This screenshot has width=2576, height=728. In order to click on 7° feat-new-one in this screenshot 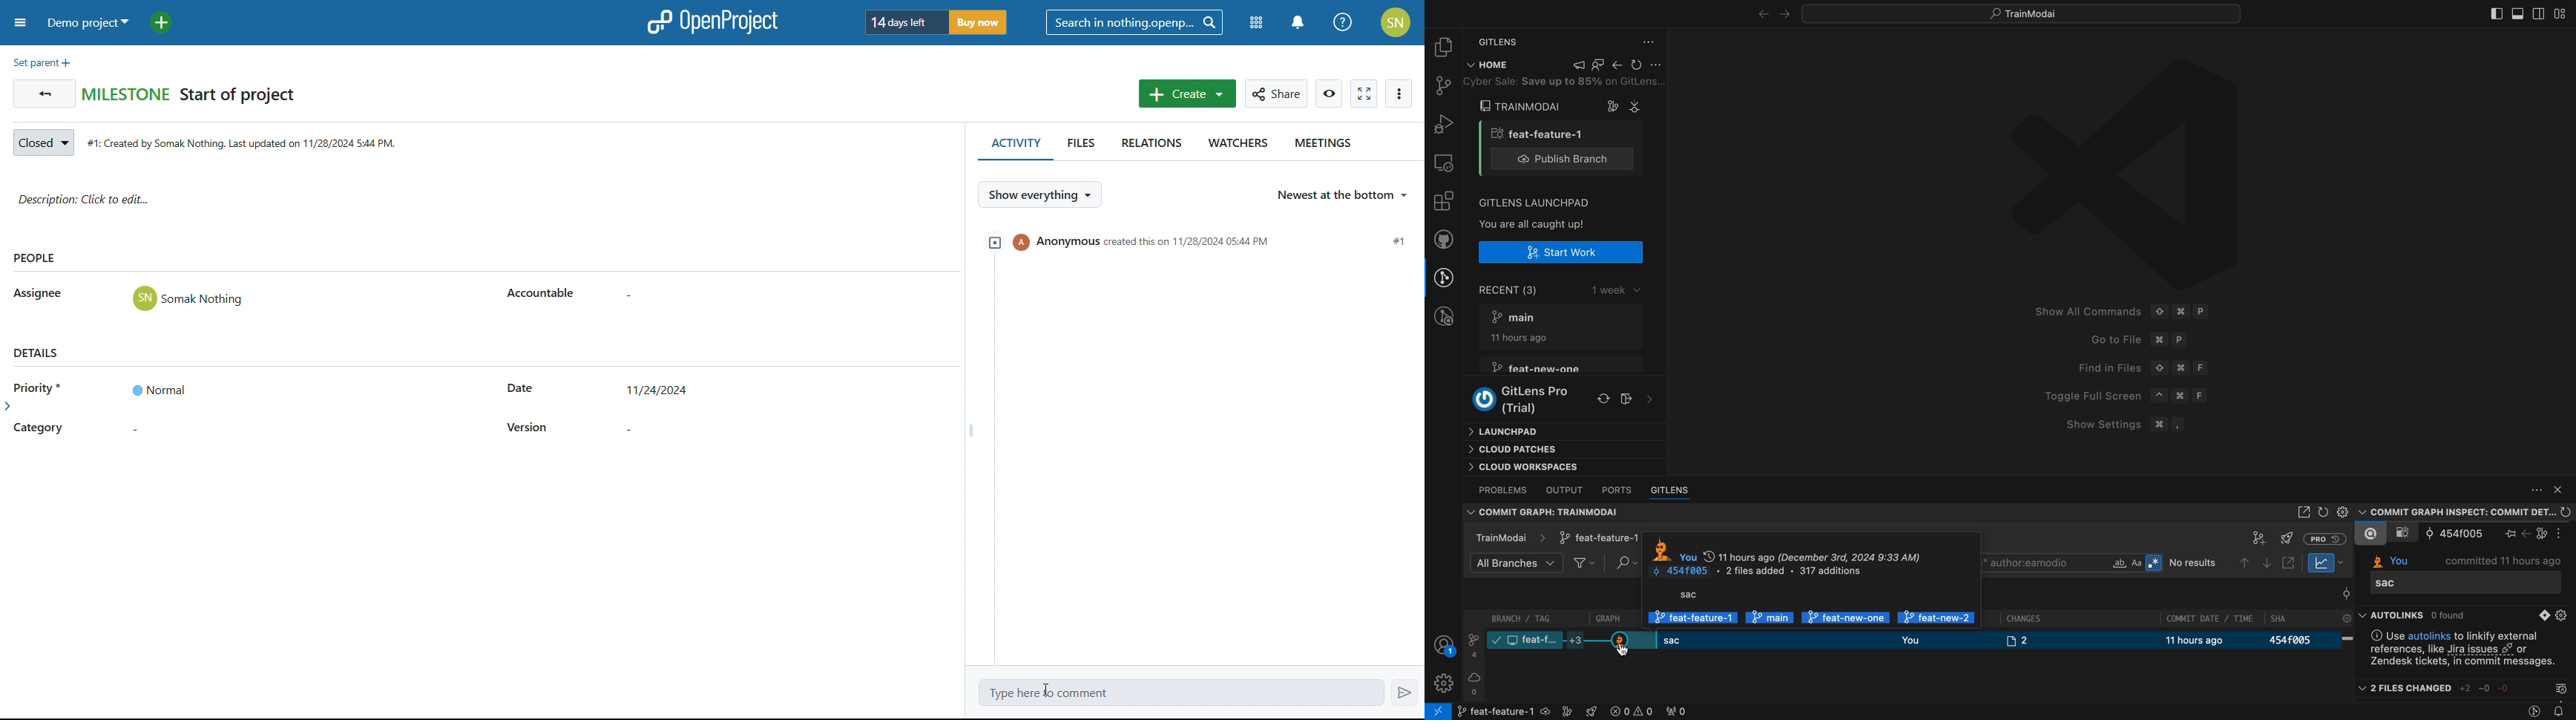, I will do `click(1536, 369)`.